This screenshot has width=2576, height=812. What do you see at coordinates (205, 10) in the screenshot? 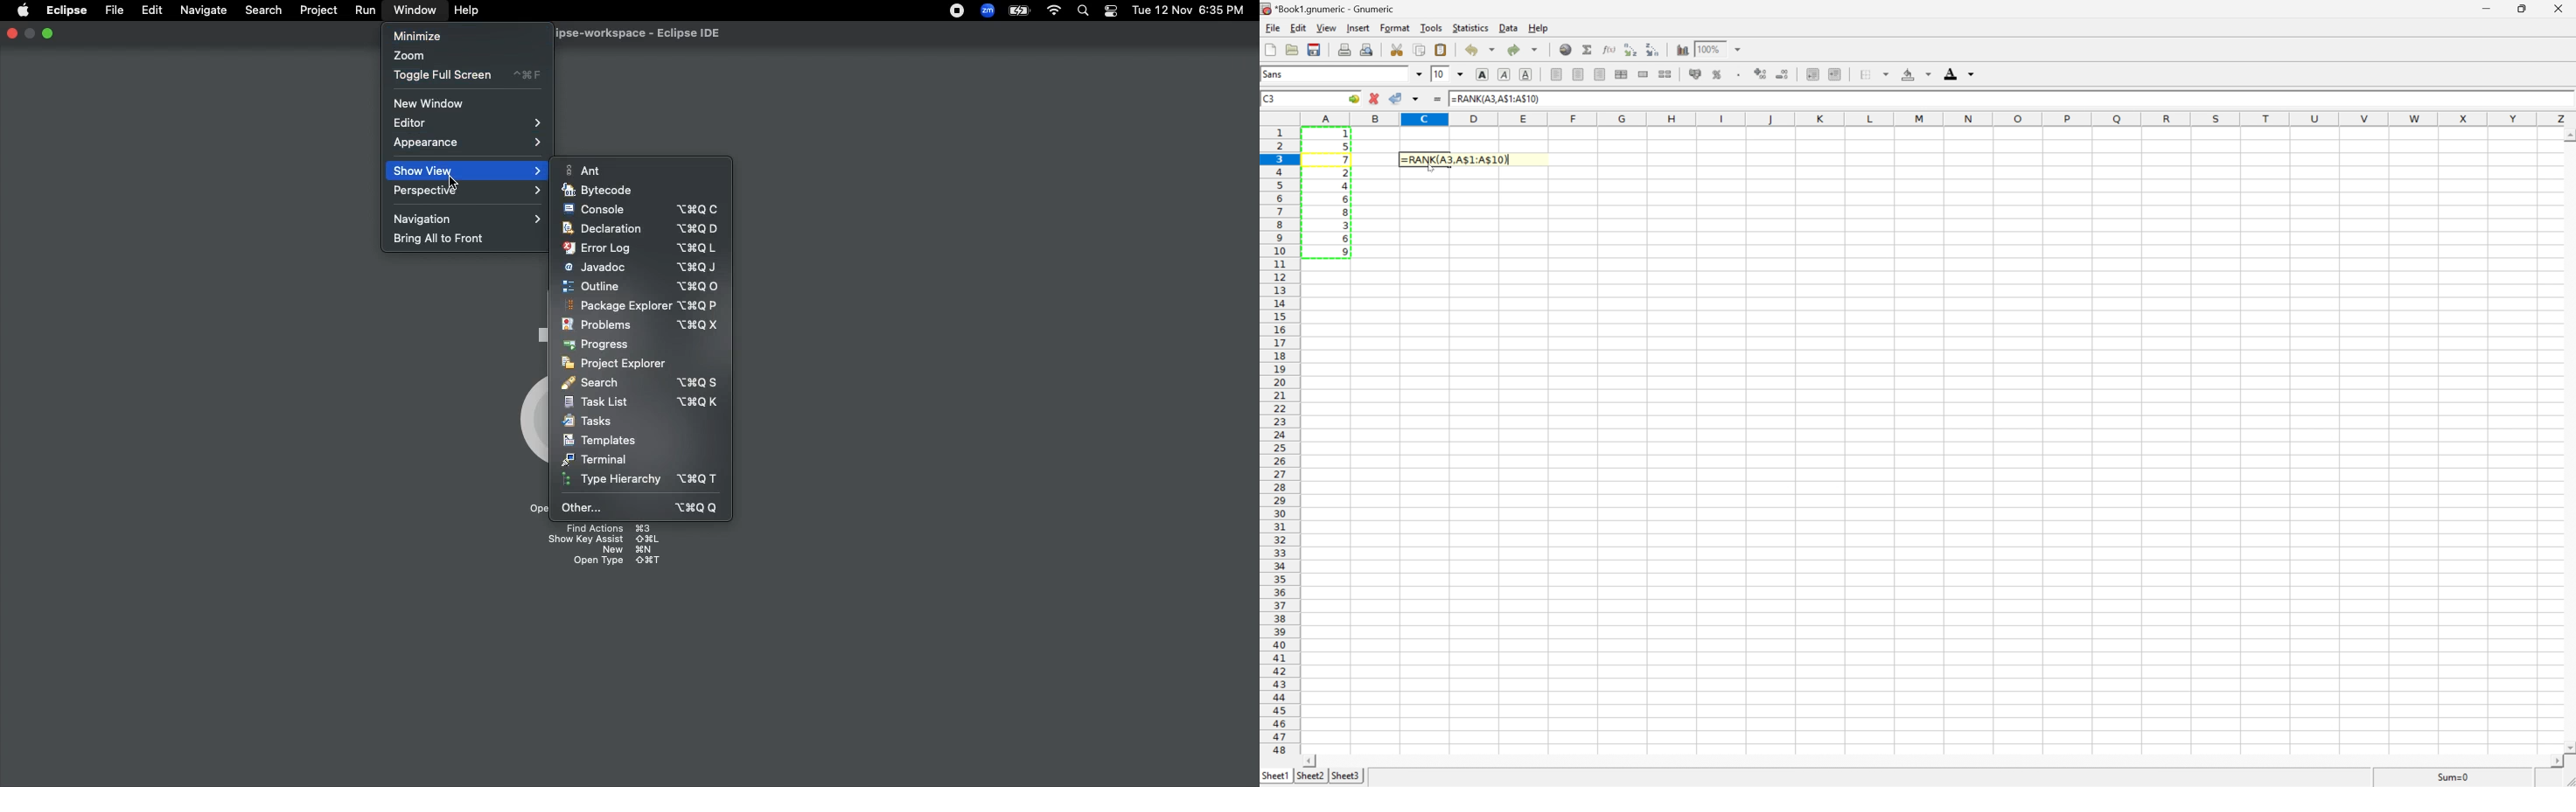
I see `Navigate` at bounding box center [205, 10].